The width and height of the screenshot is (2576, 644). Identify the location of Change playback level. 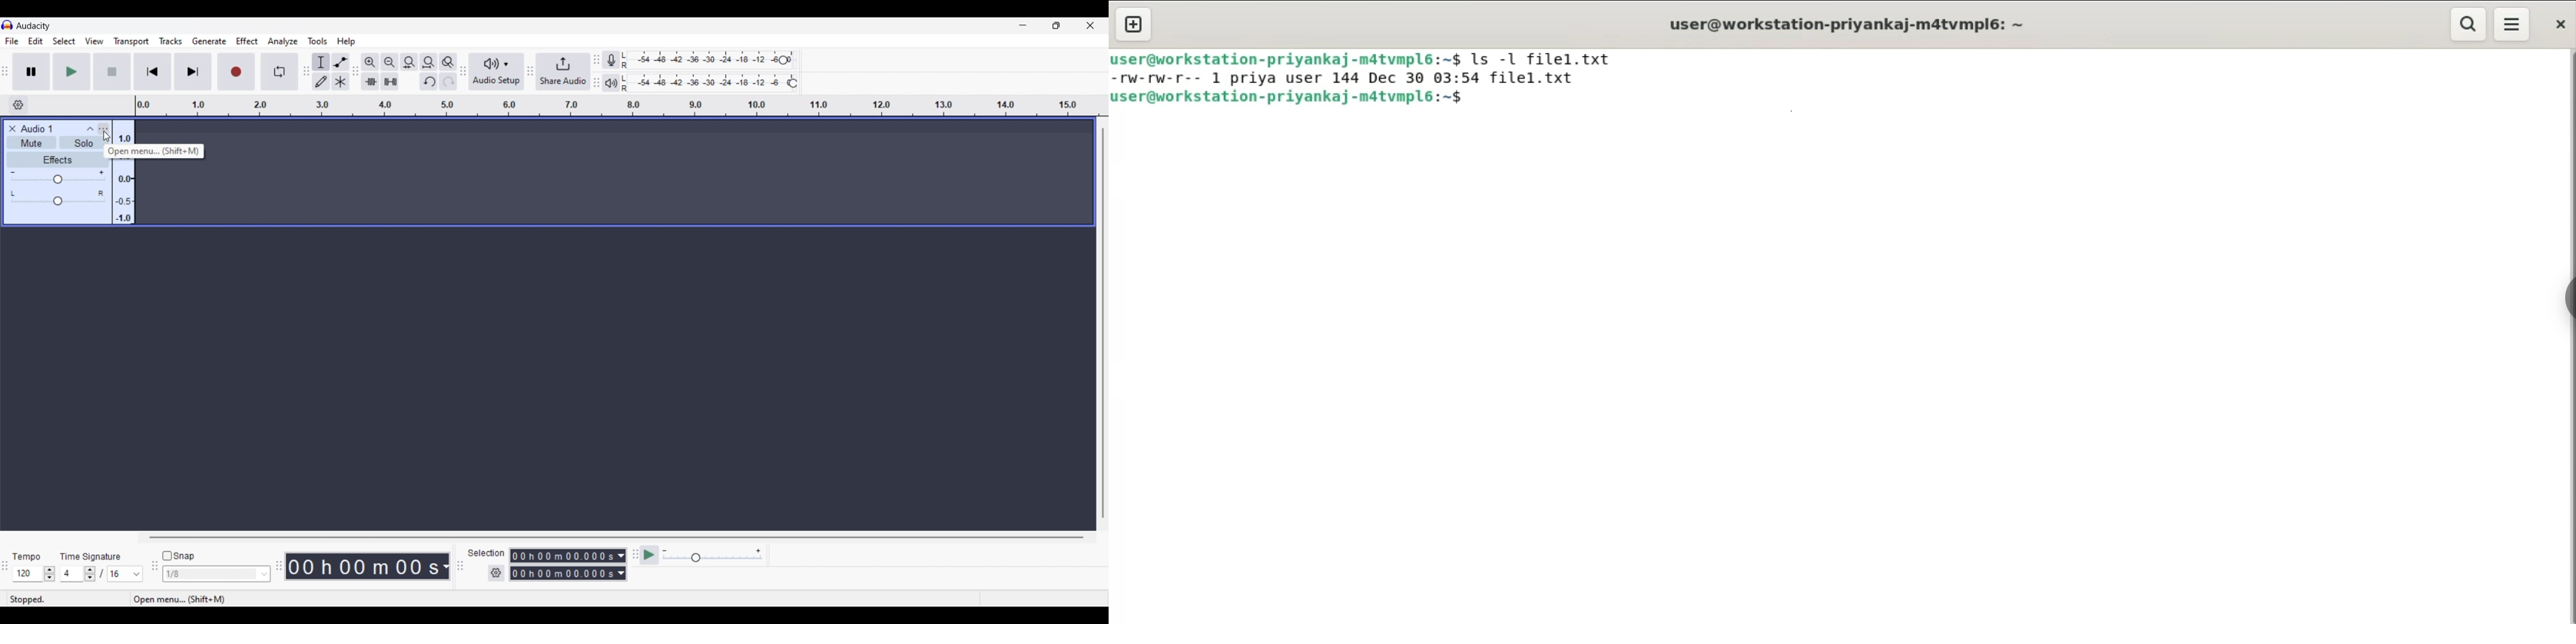
(793, 84).